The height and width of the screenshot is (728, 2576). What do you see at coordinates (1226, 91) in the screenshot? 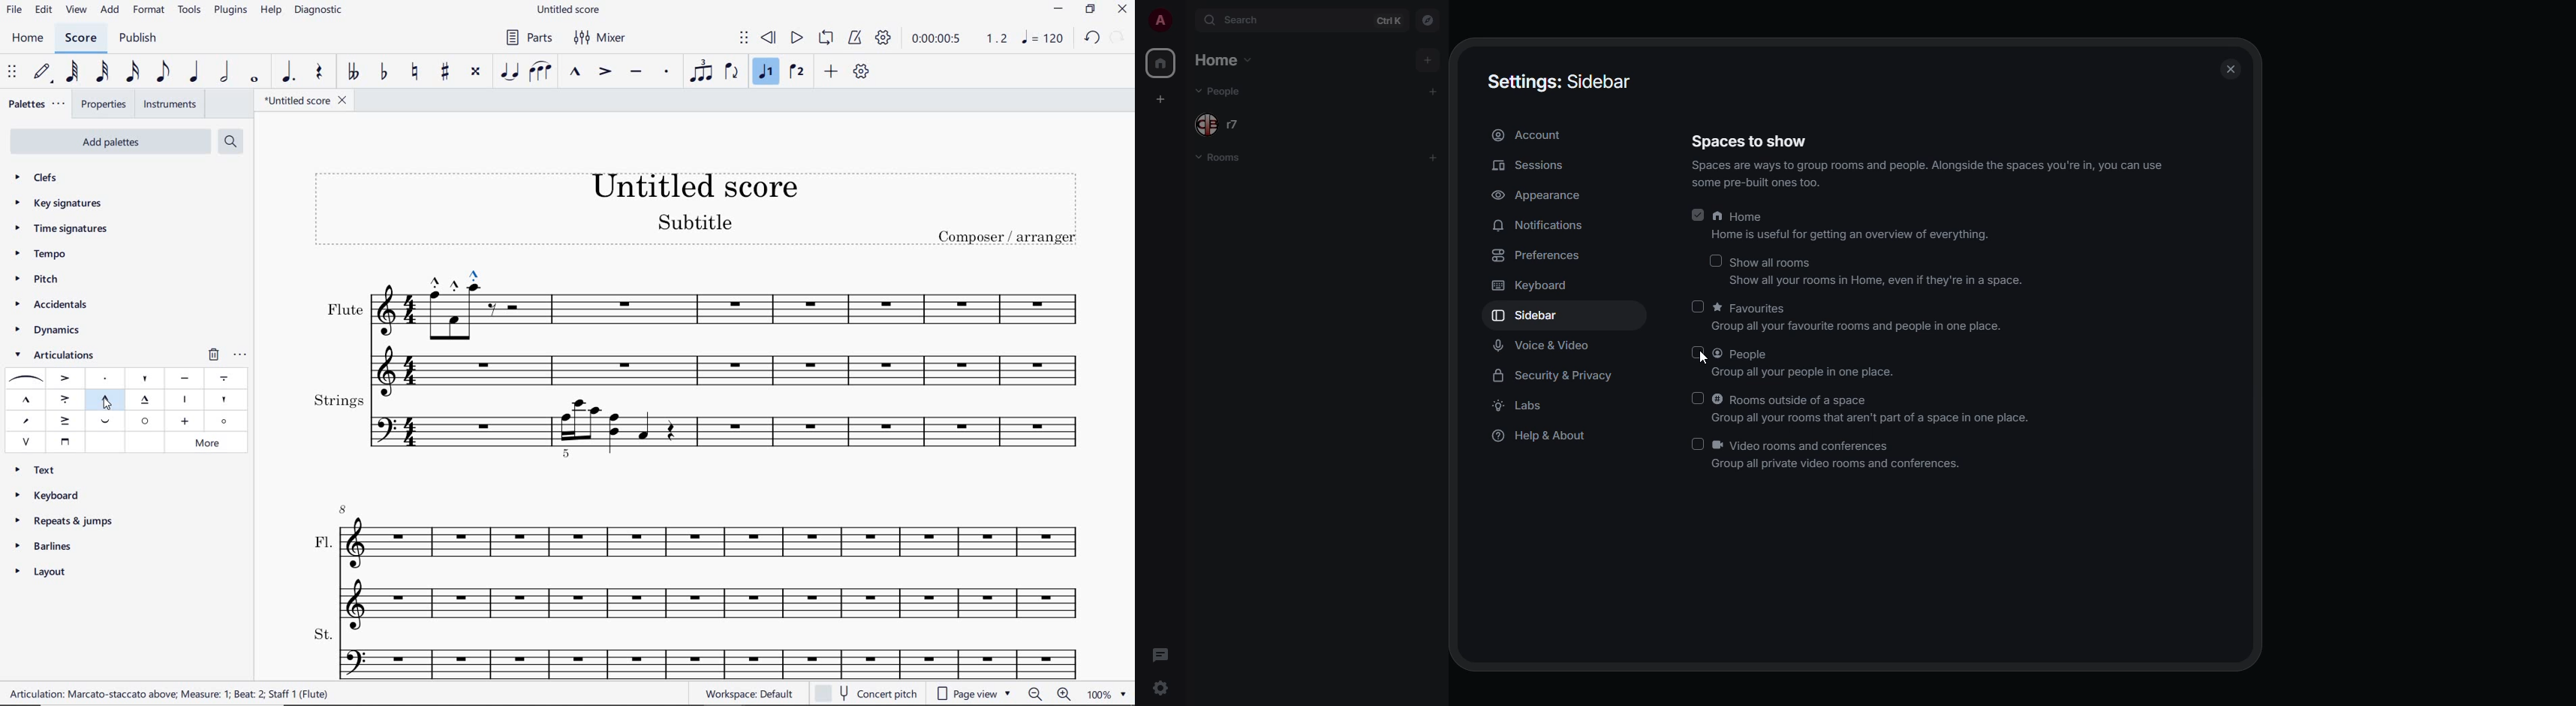
I see `people` at bounding box center [1226, 91].